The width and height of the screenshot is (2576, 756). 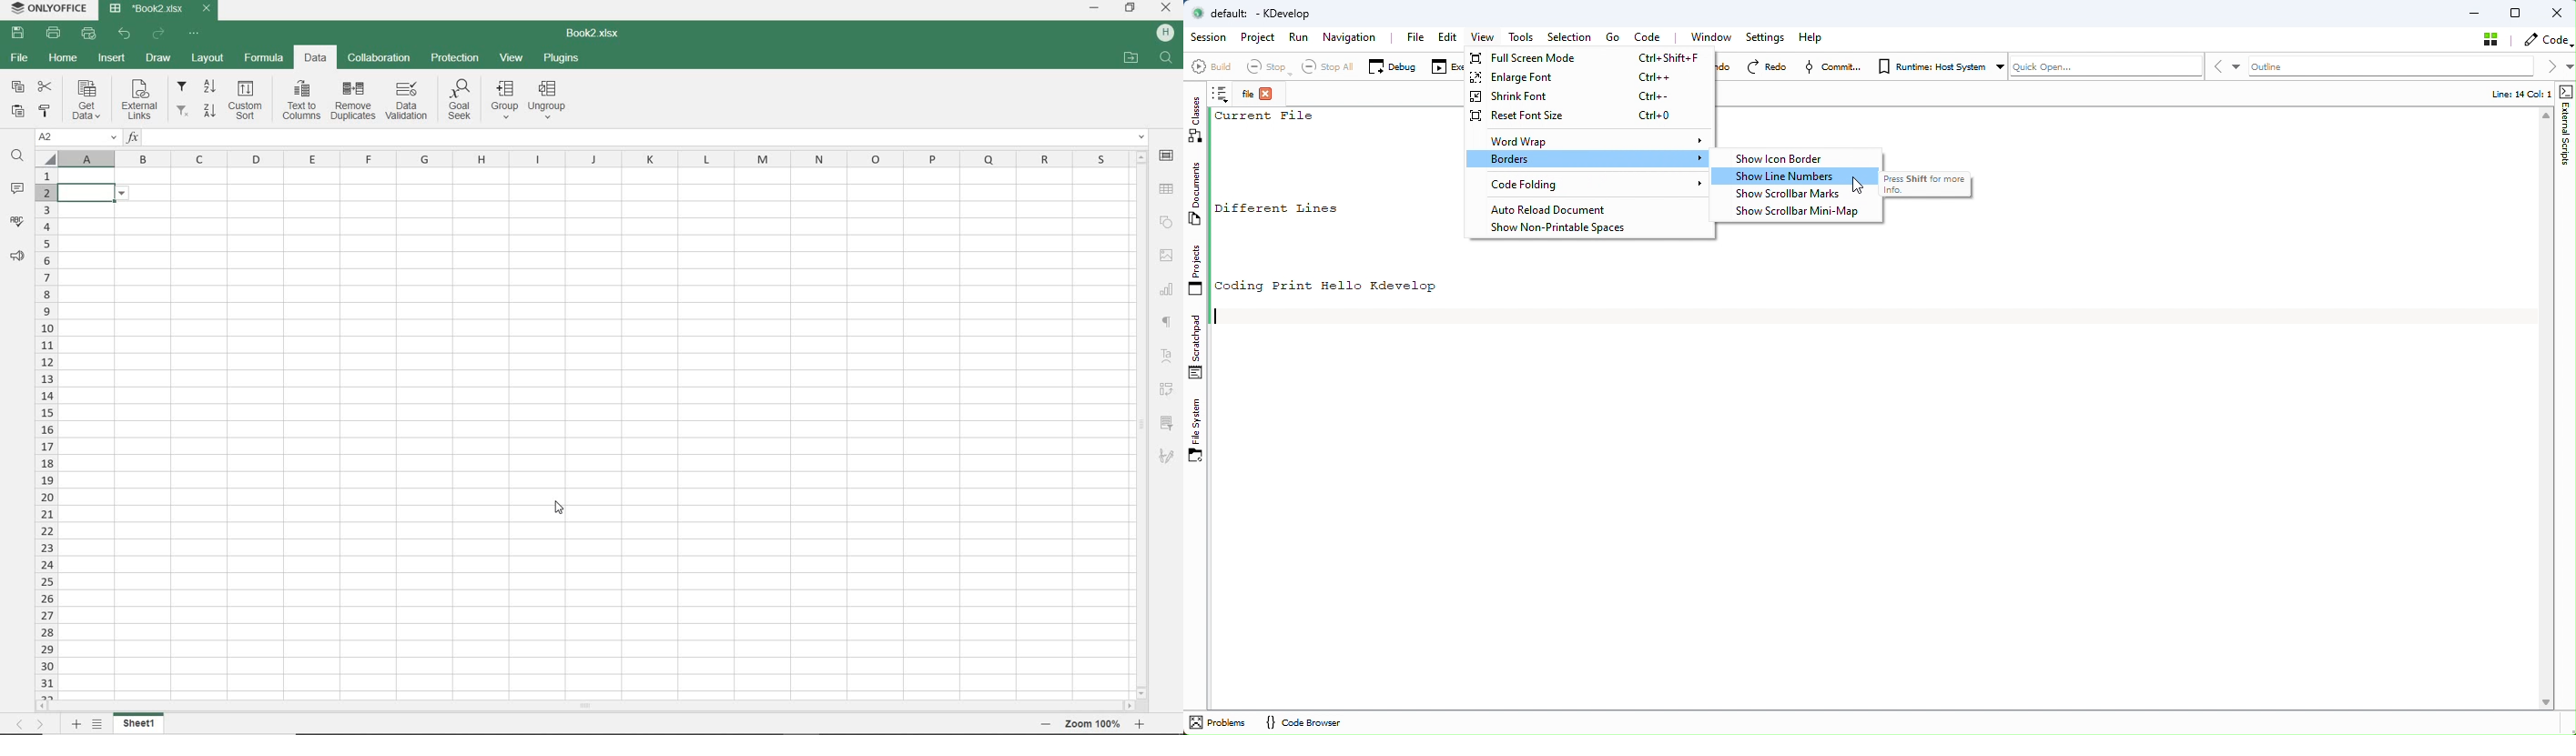 I want to click on Stop, so click(x=1264, y=67).